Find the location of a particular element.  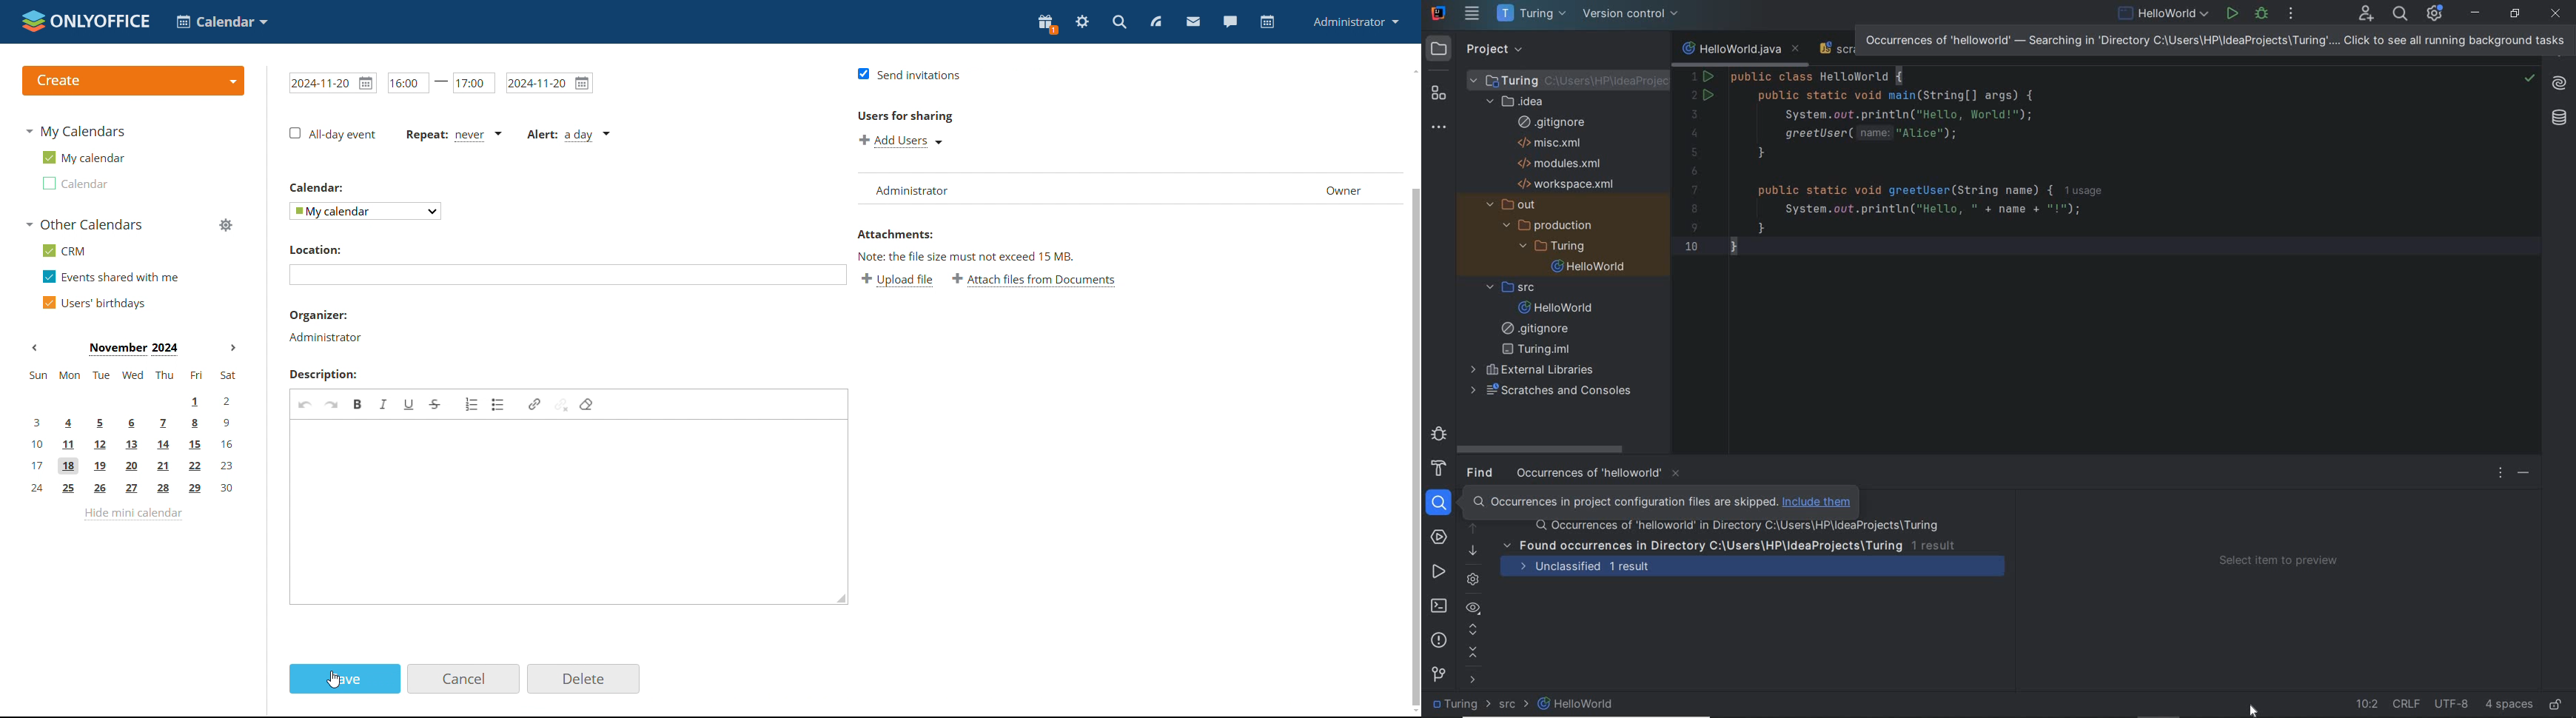

scroll down is located at coordinates (1412, 710).